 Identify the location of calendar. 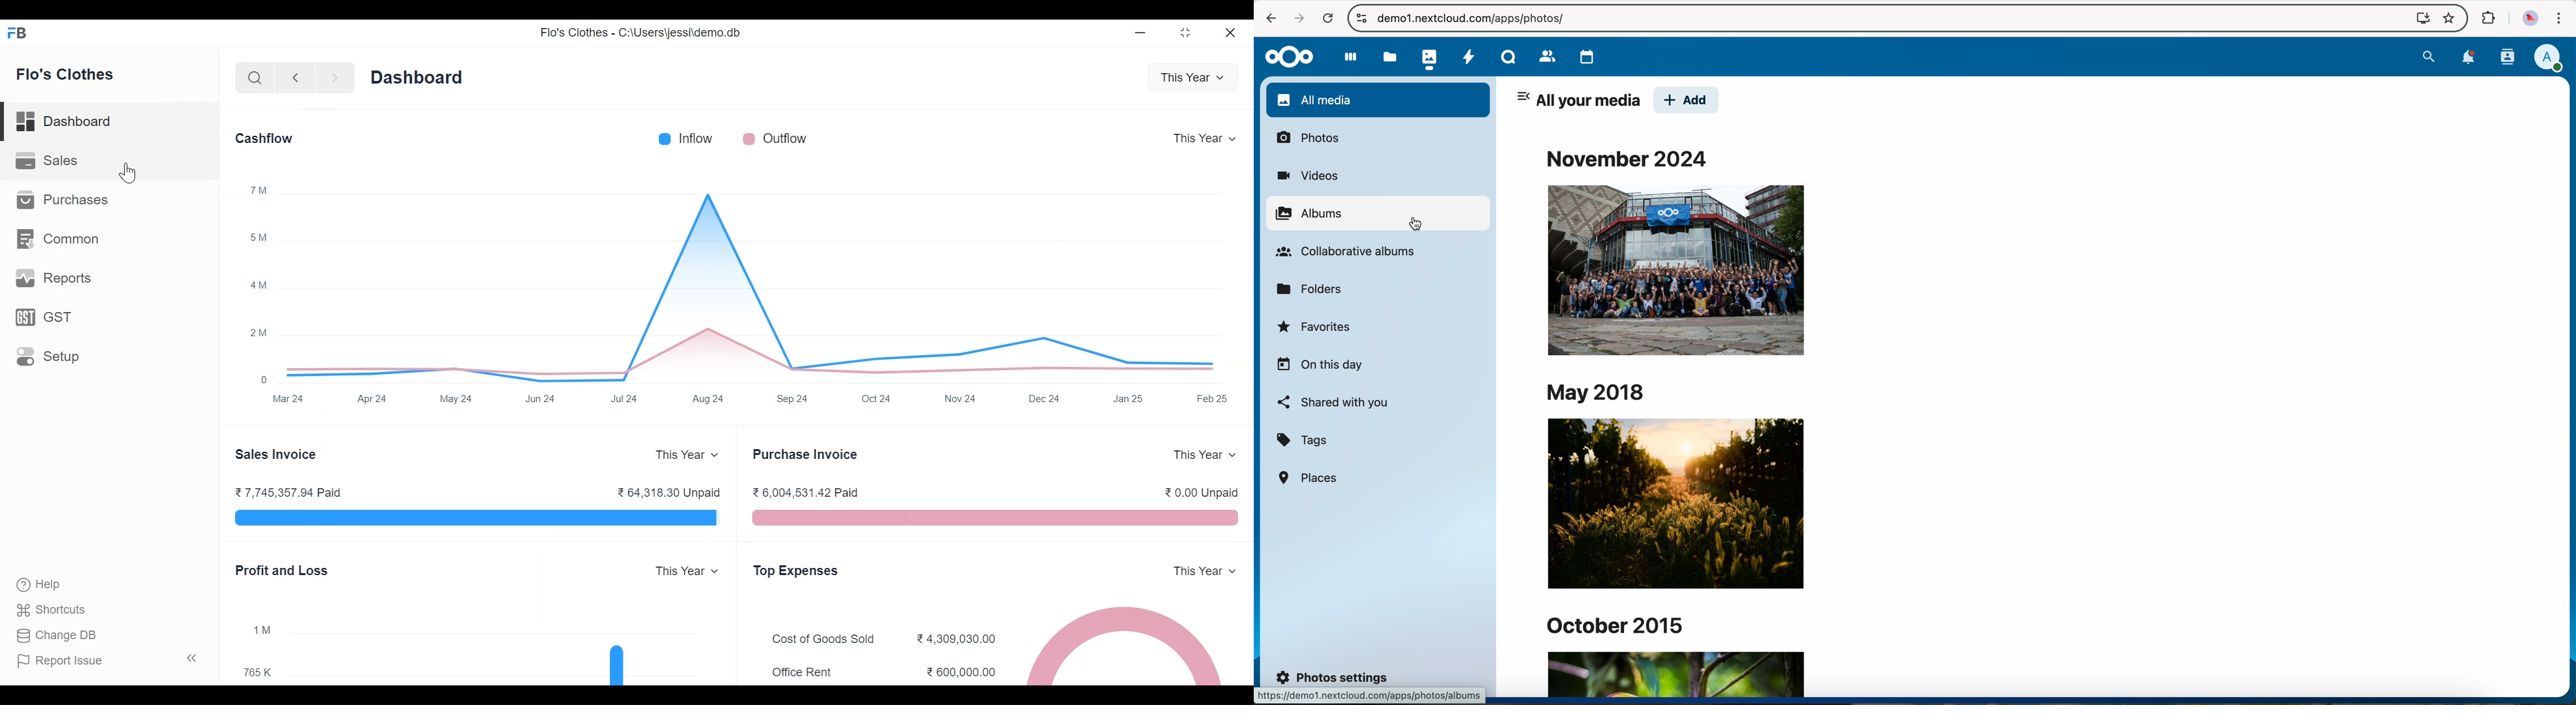
(1584, 54).